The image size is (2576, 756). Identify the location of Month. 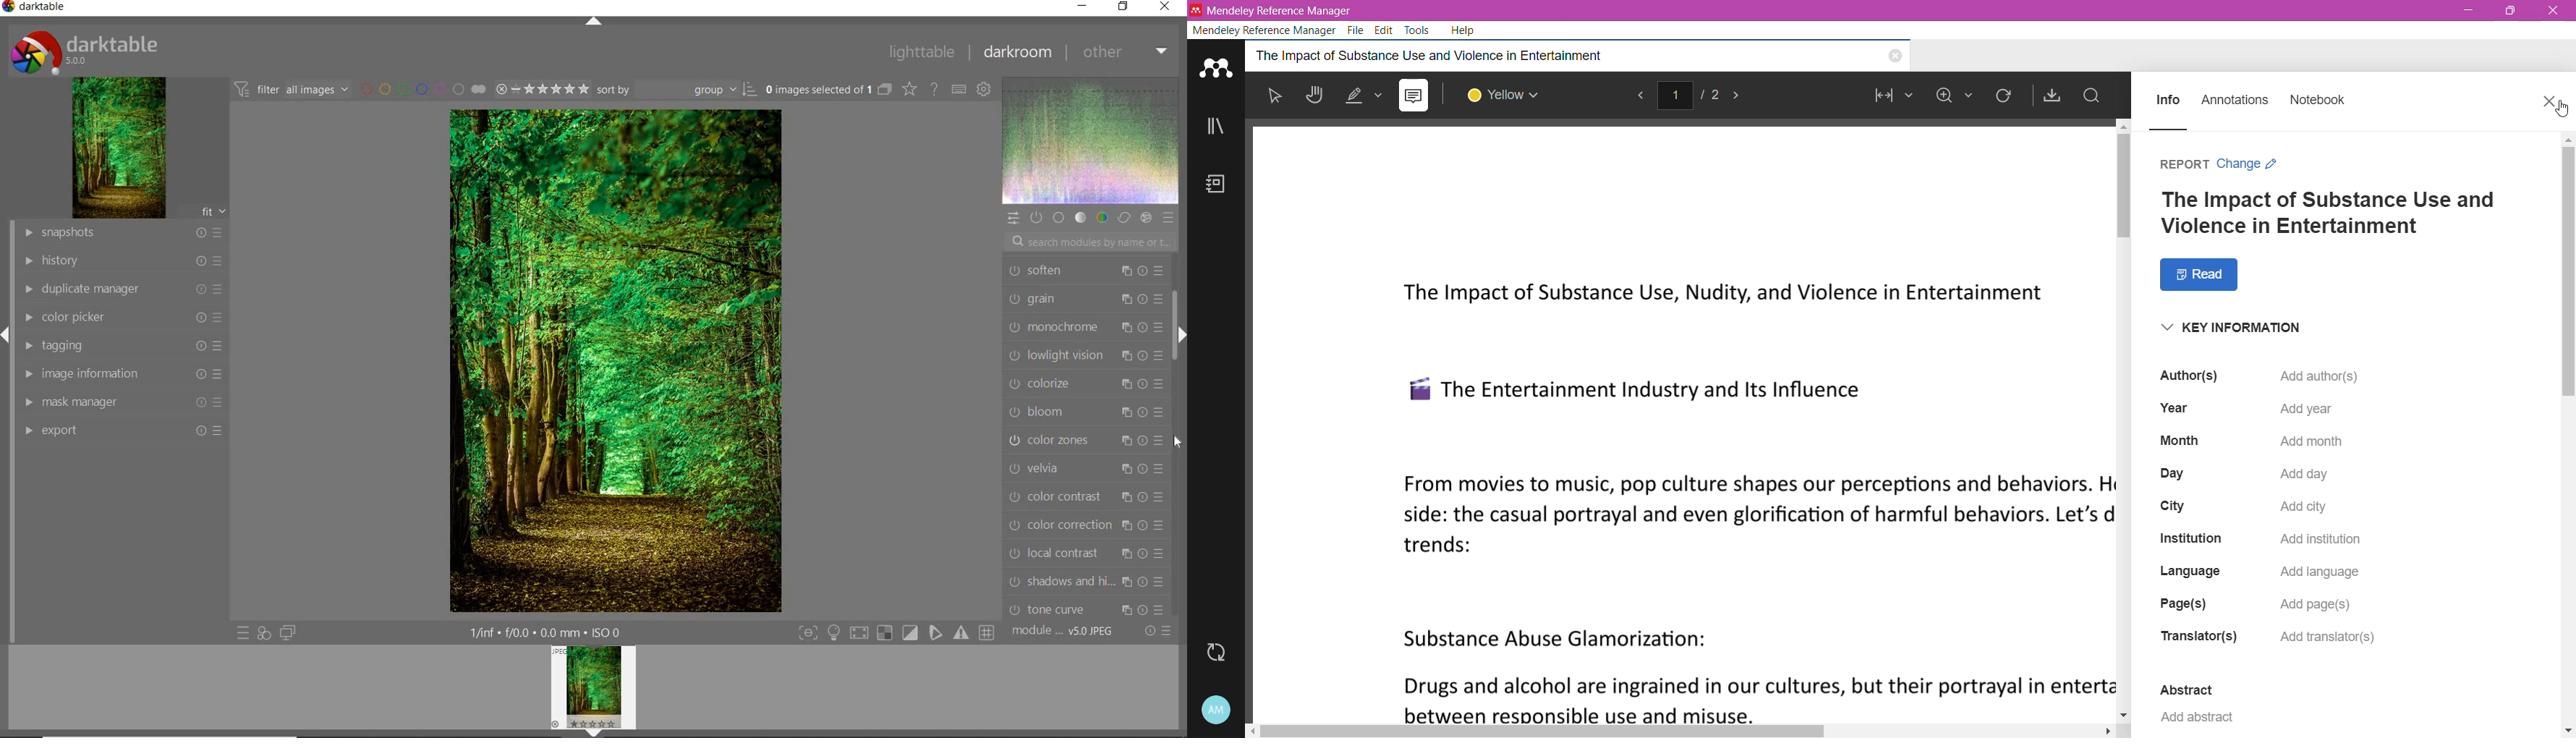
(2178, 440).